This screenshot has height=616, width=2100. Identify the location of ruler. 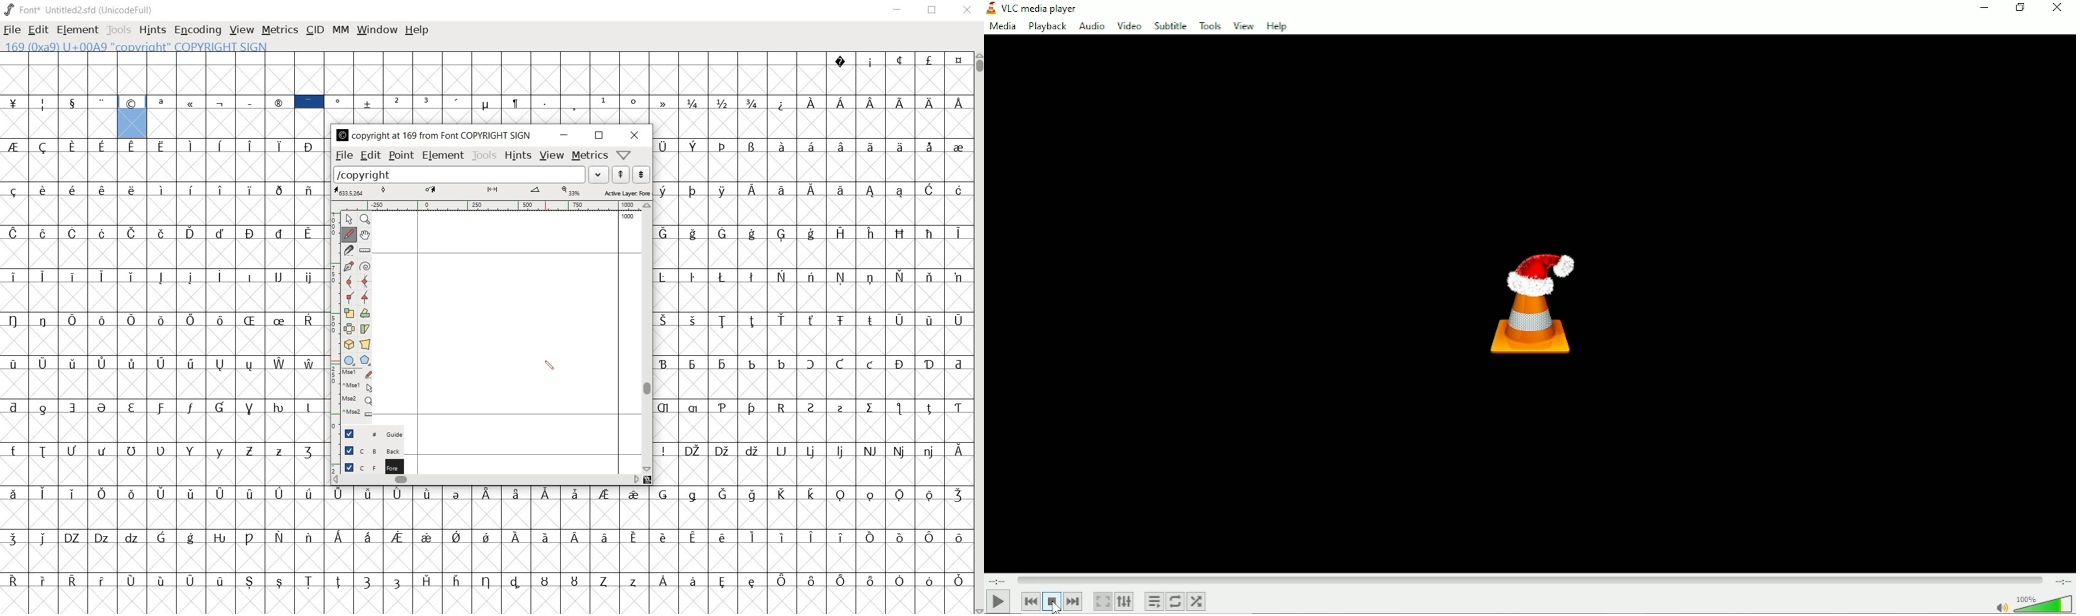
(491, 206).